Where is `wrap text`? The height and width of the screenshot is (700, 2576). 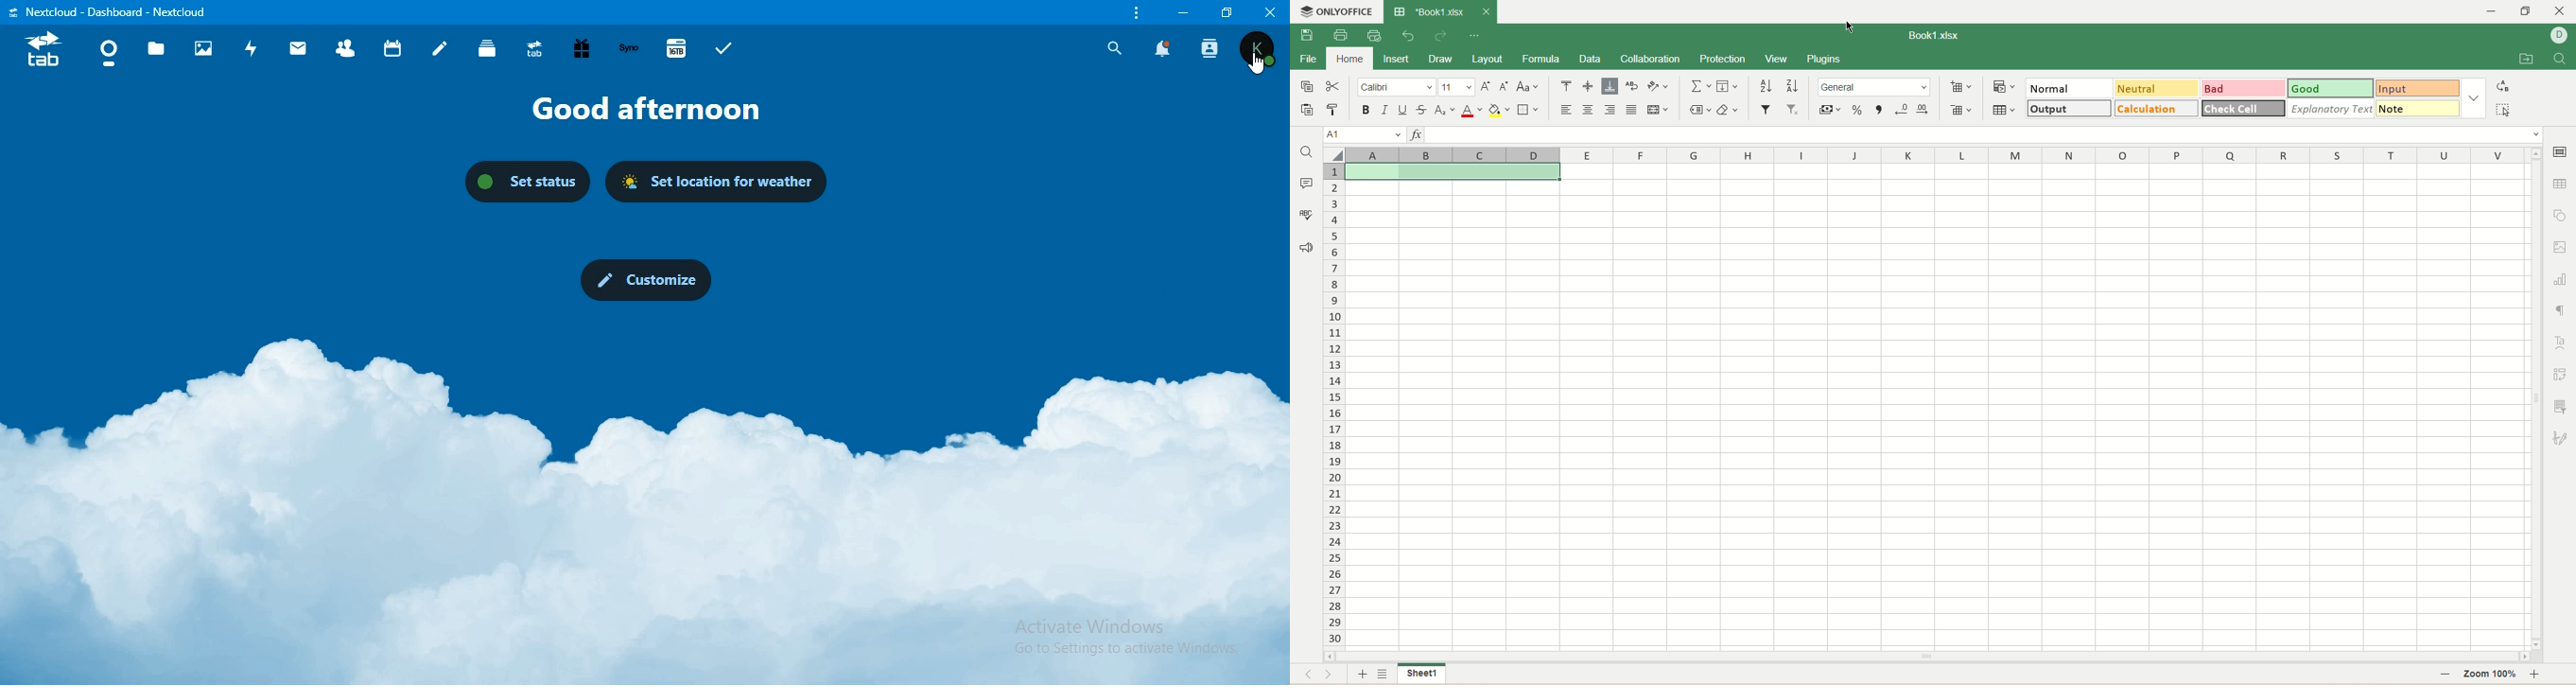 wrap text is located at coordinates (1631, 86).